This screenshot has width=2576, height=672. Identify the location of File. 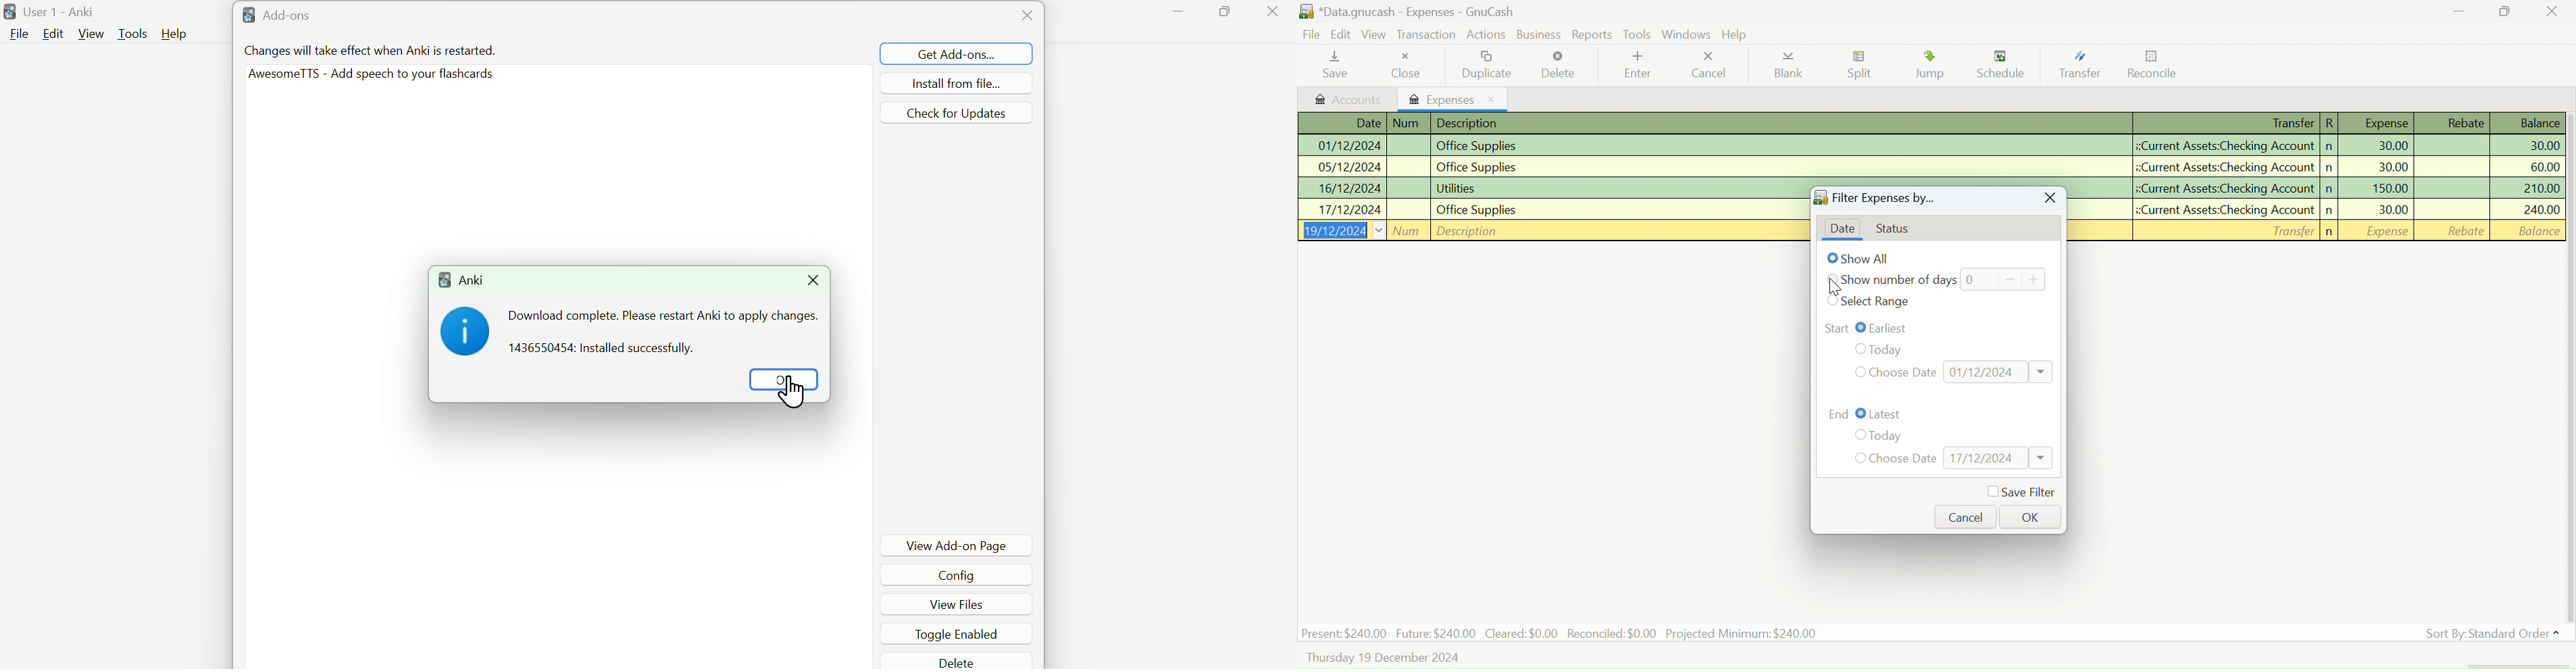
(17, 33).